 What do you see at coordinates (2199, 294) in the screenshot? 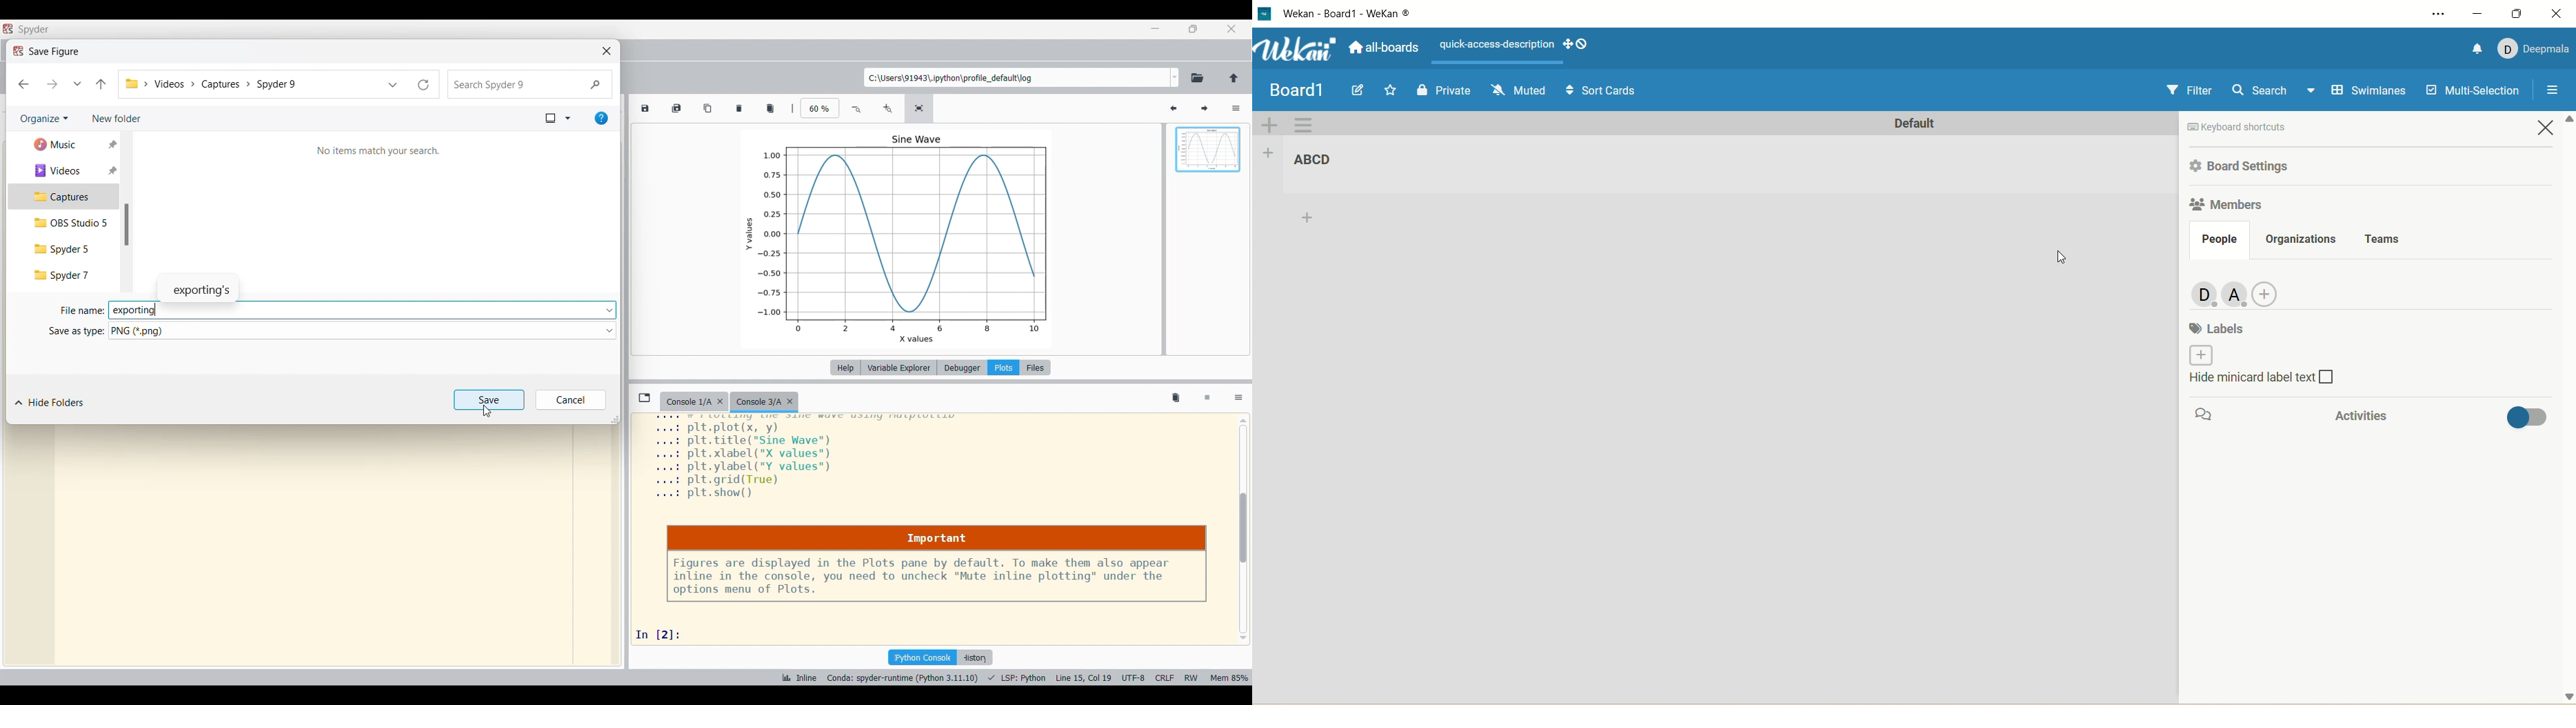
I see `members` at bounding box center [2199, 294].